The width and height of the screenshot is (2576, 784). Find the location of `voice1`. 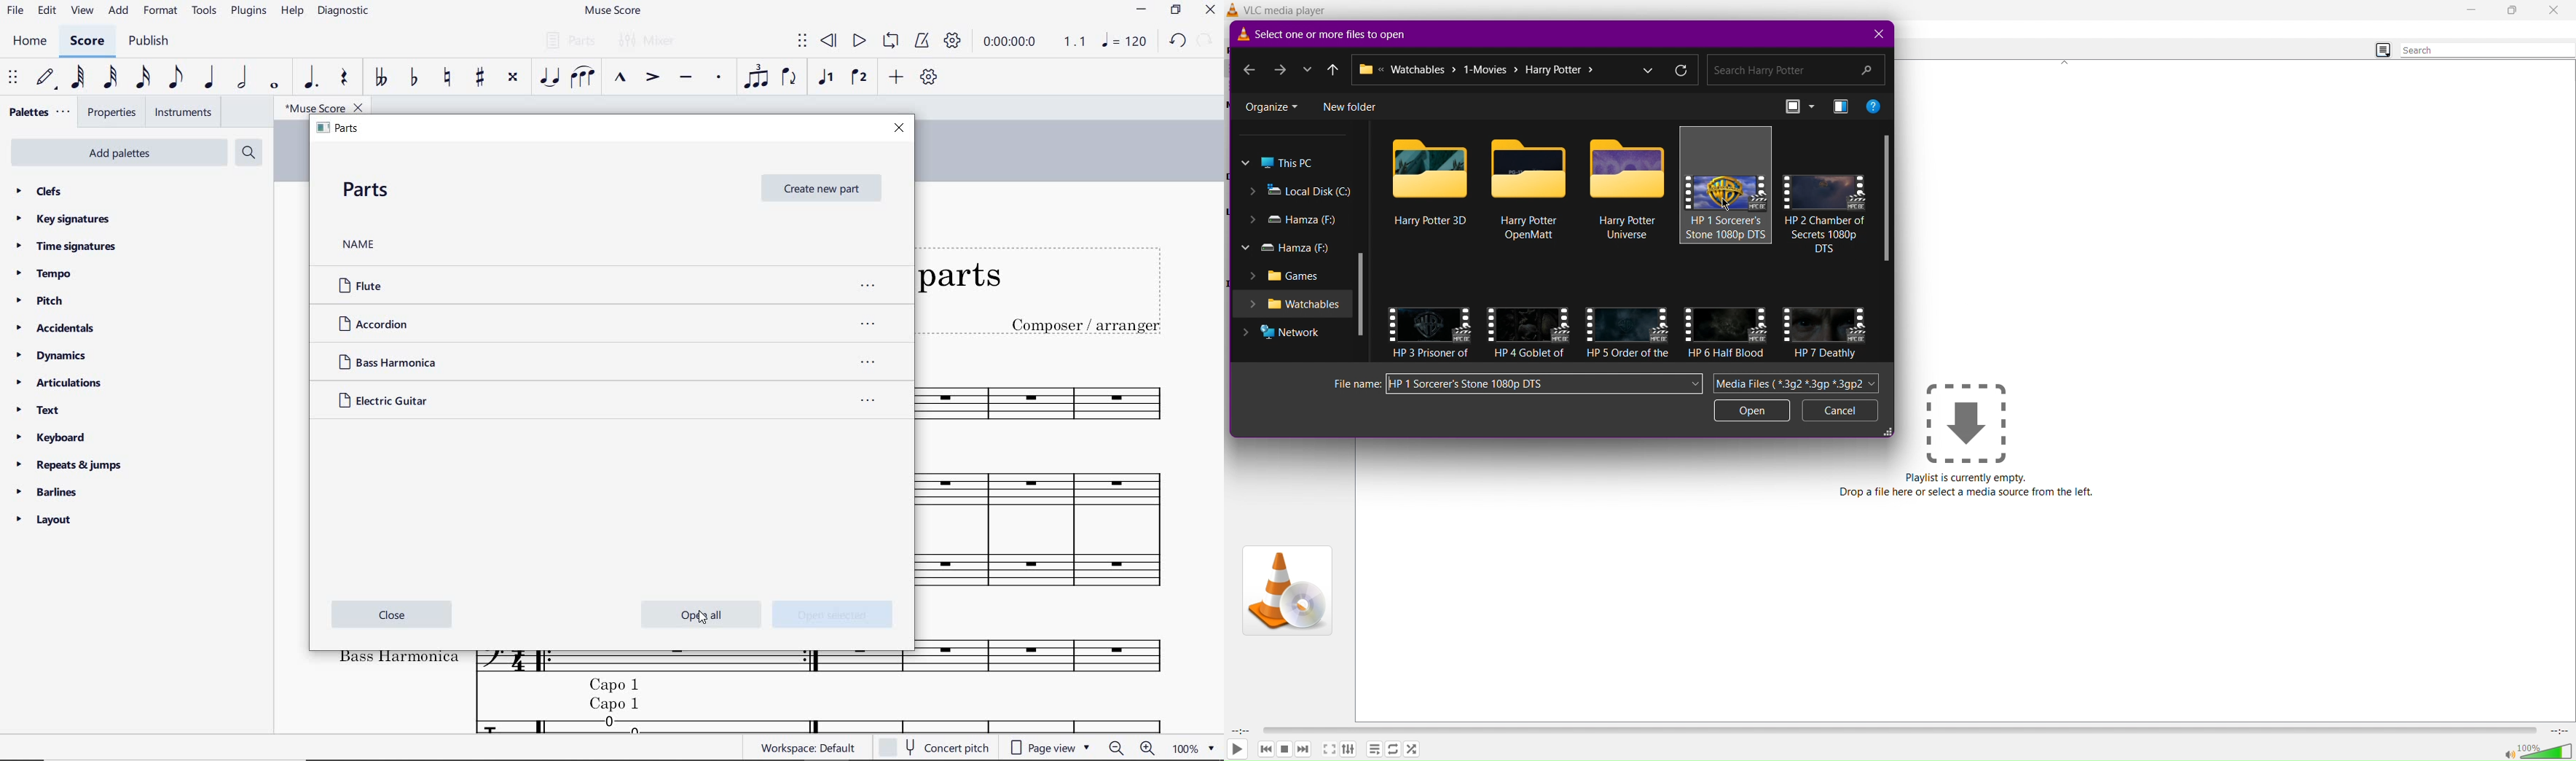

voice1 is located at coordinates (826, 79).